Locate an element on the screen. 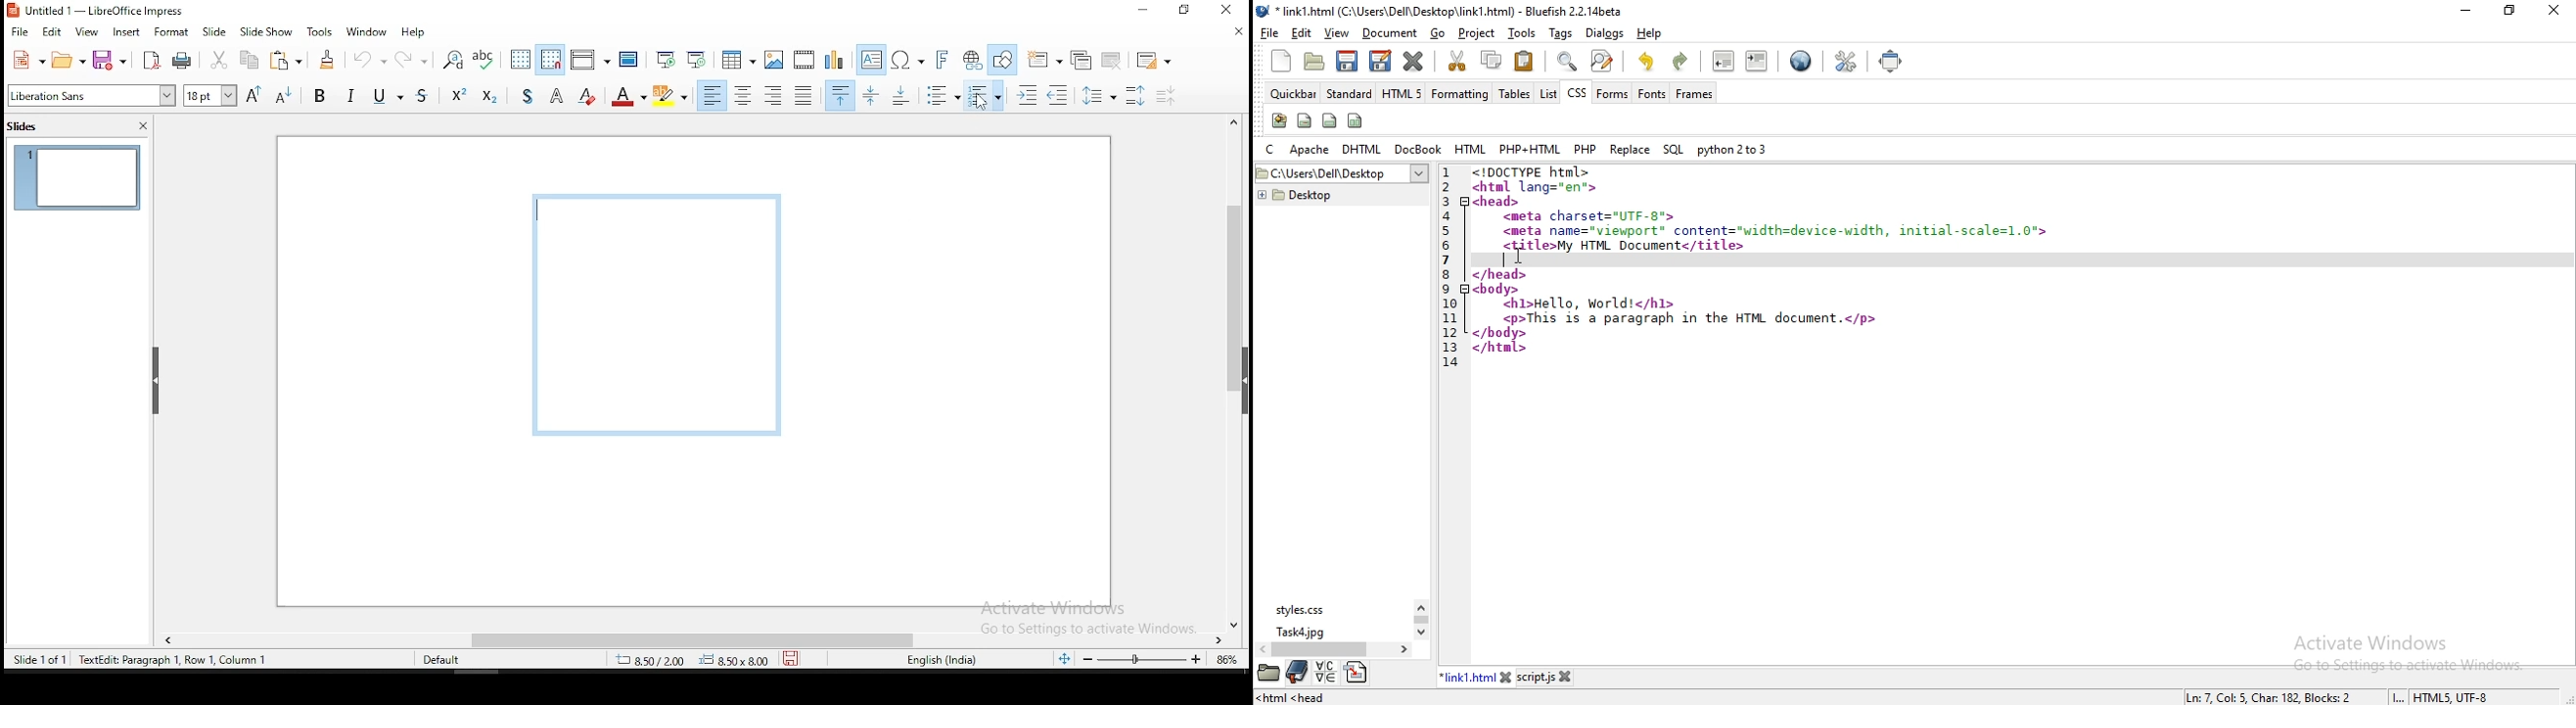 The image size is (2576, 728). save is located at coordinates (790, 657).